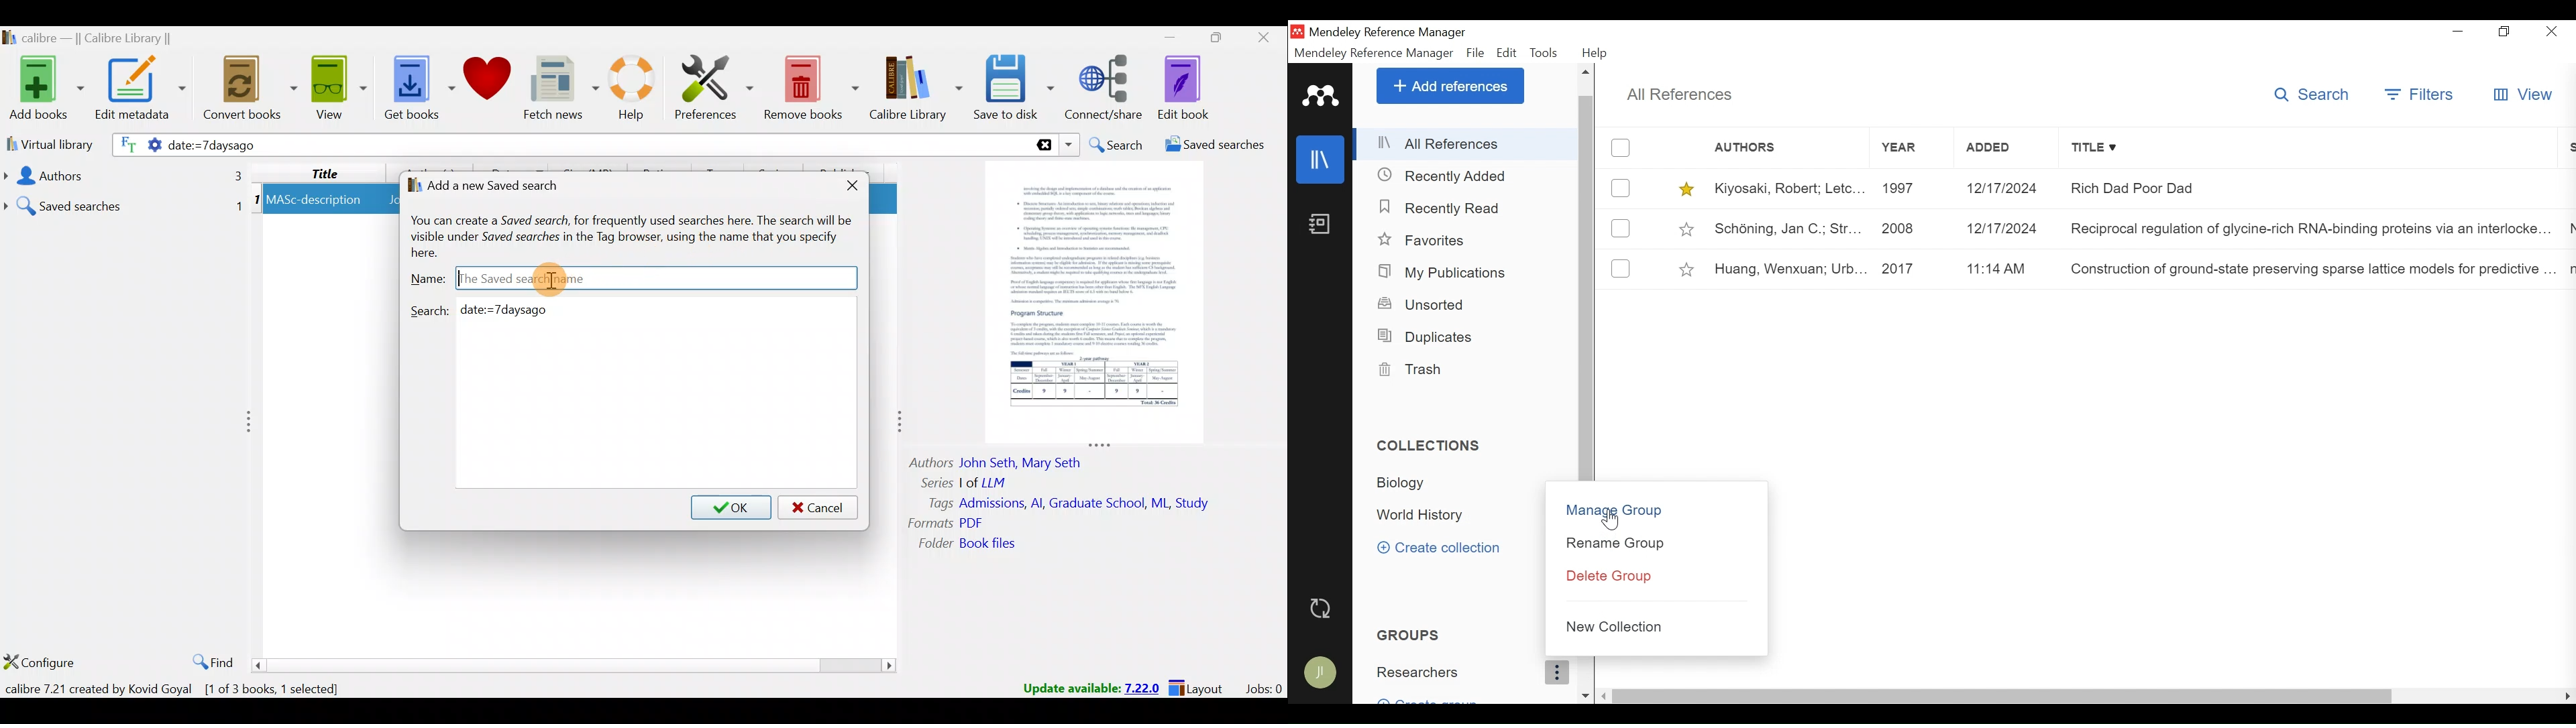 Image resolution: width=2576 pixels, height=728 pixels. Describe the element at coordinates (1163, 37) in the screenshot. I see `Minimize` at that location.